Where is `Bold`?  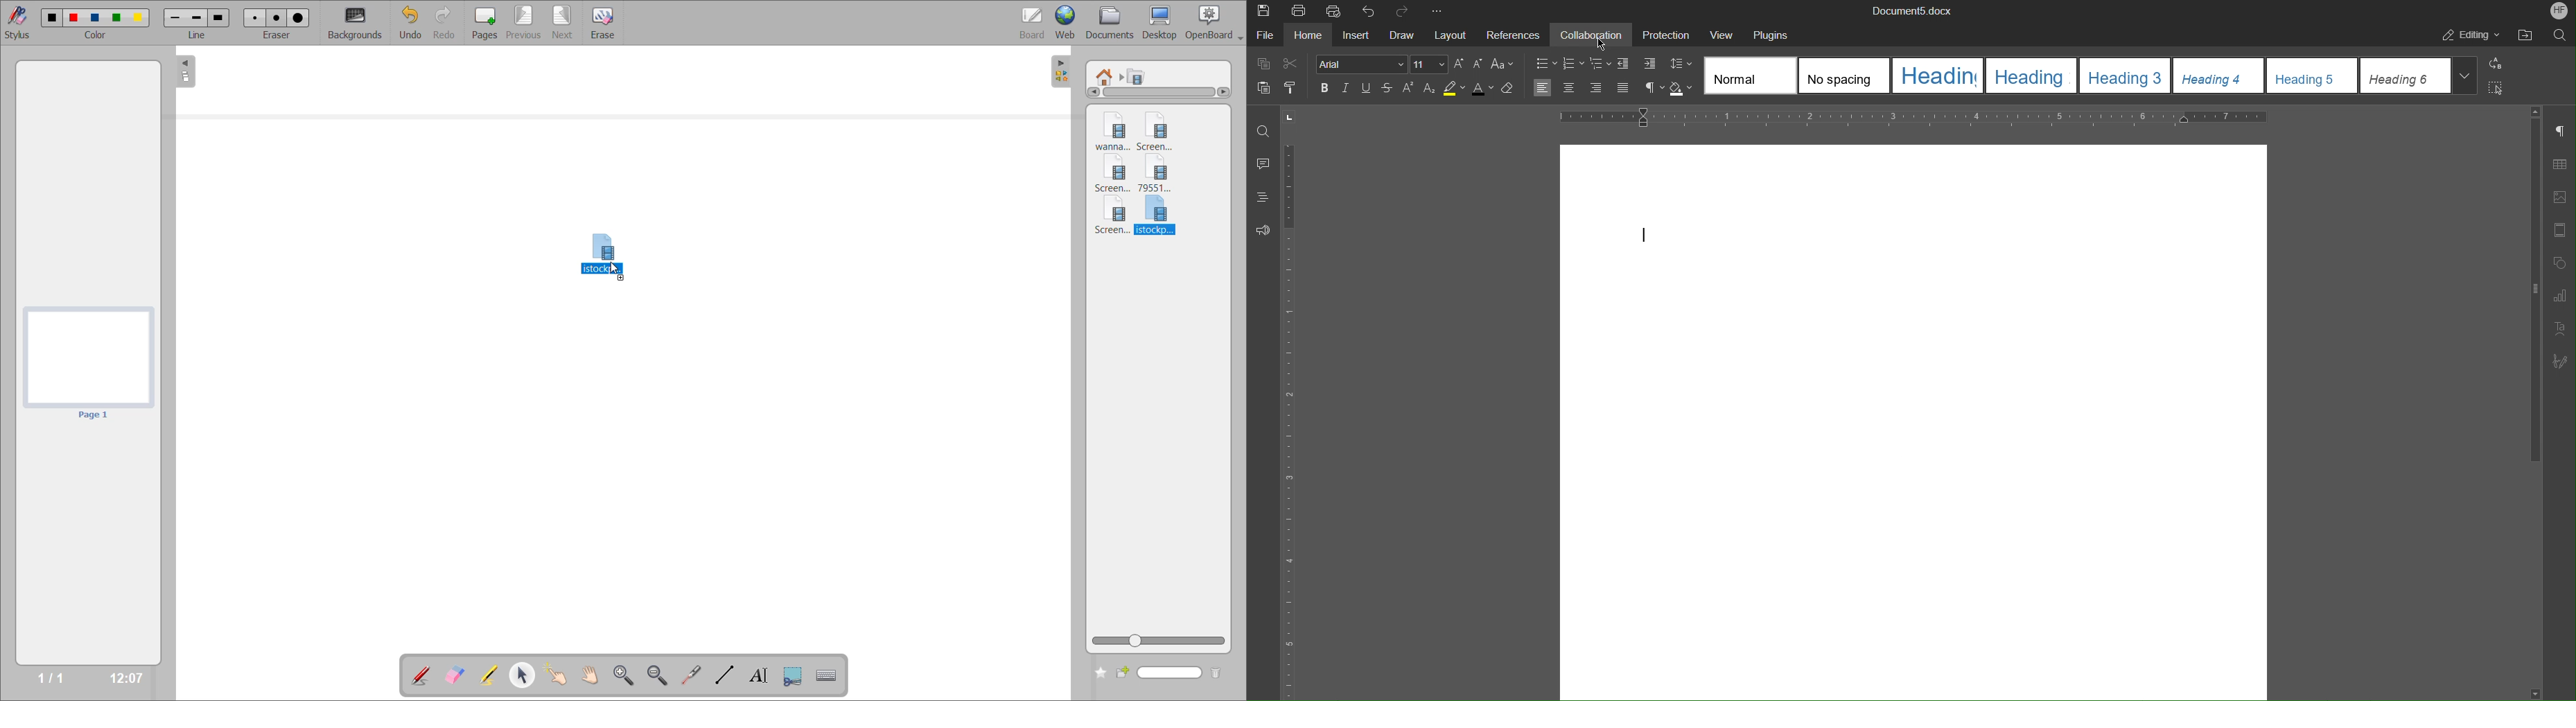 Bold is located at coordinates (1324, 89).